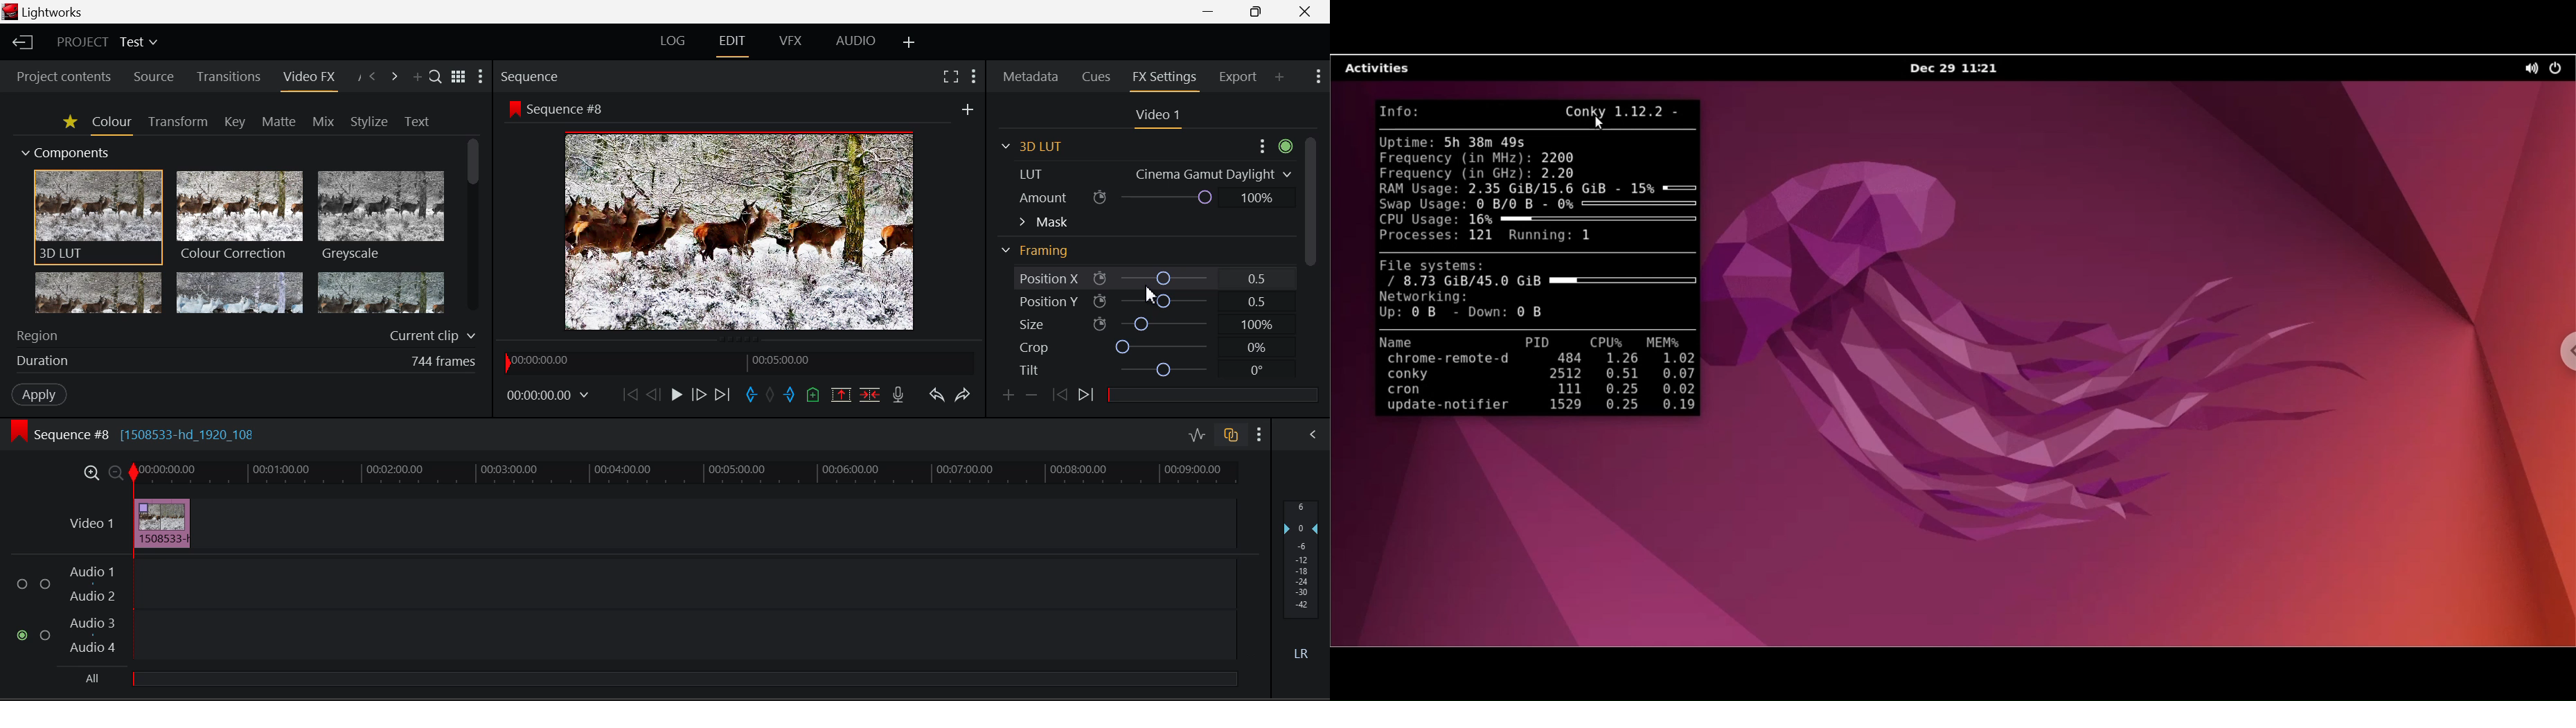  I want to click on Effect duration, so click(244, 361).